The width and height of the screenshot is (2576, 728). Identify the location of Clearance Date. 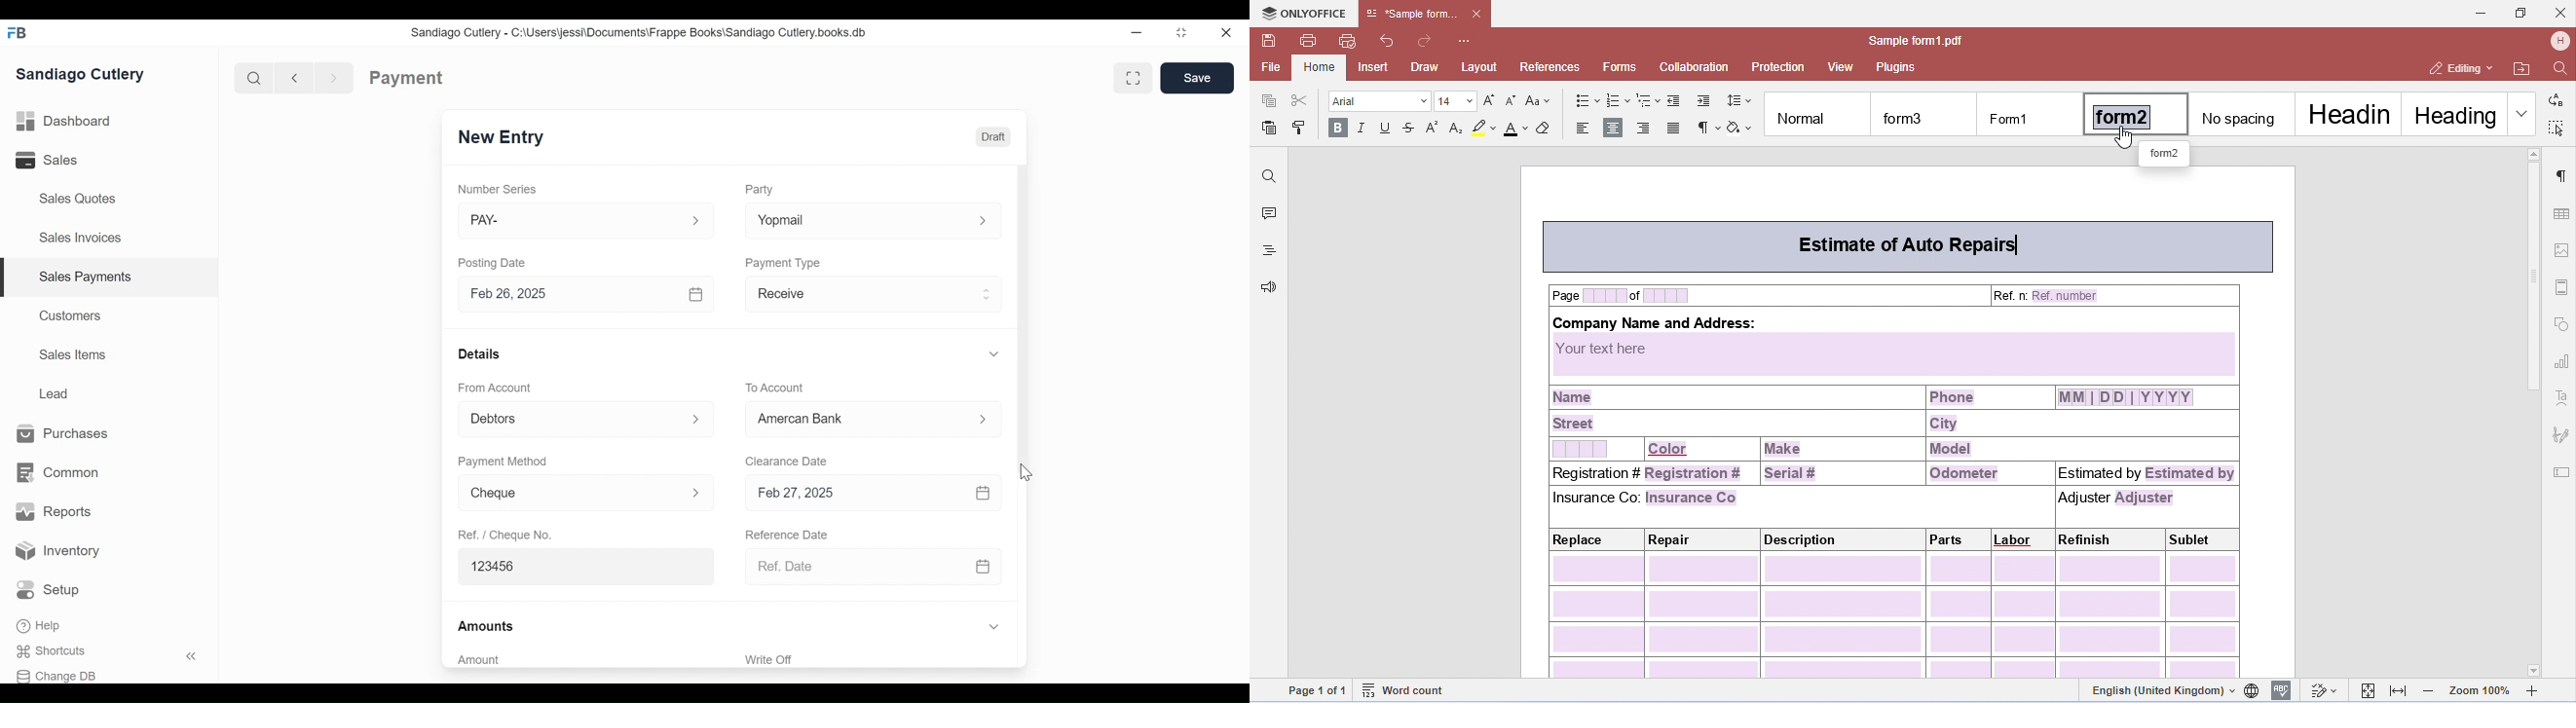
(787, 462).